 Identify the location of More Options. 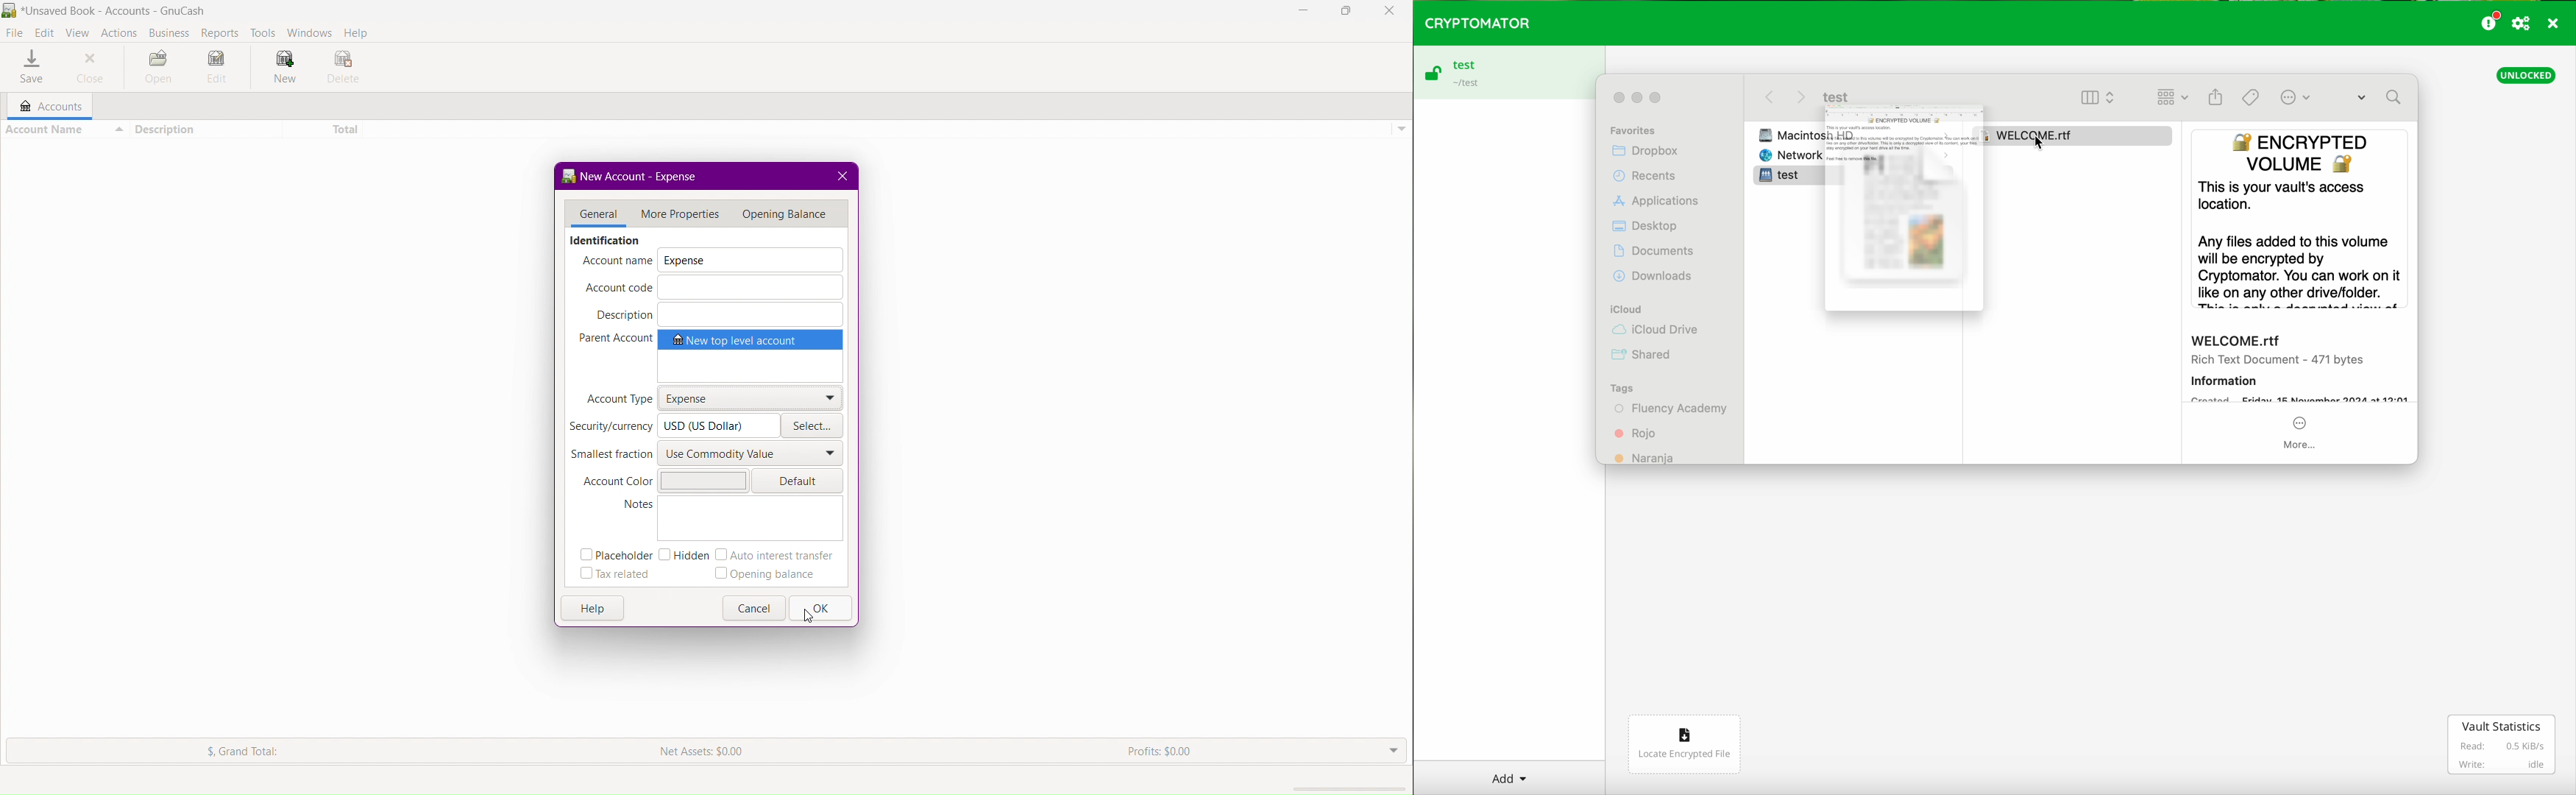
(2304, 97).